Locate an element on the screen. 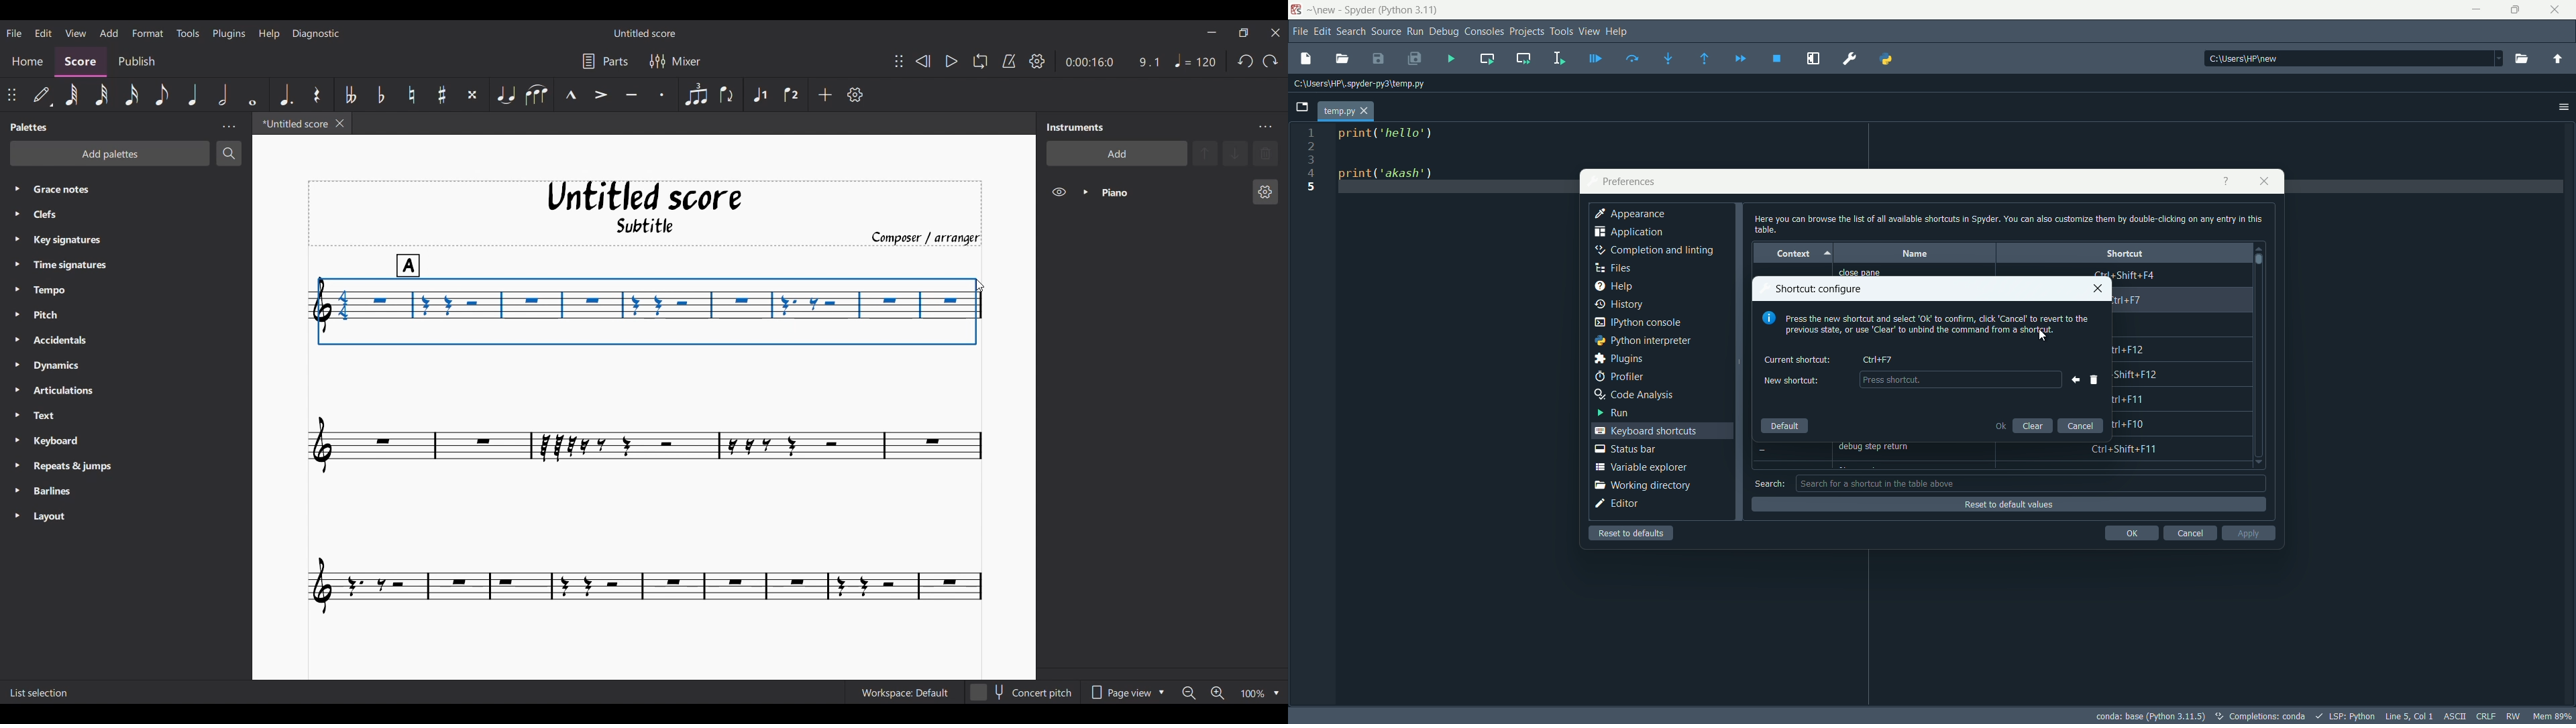  Play is located at coordinates (951, 61).